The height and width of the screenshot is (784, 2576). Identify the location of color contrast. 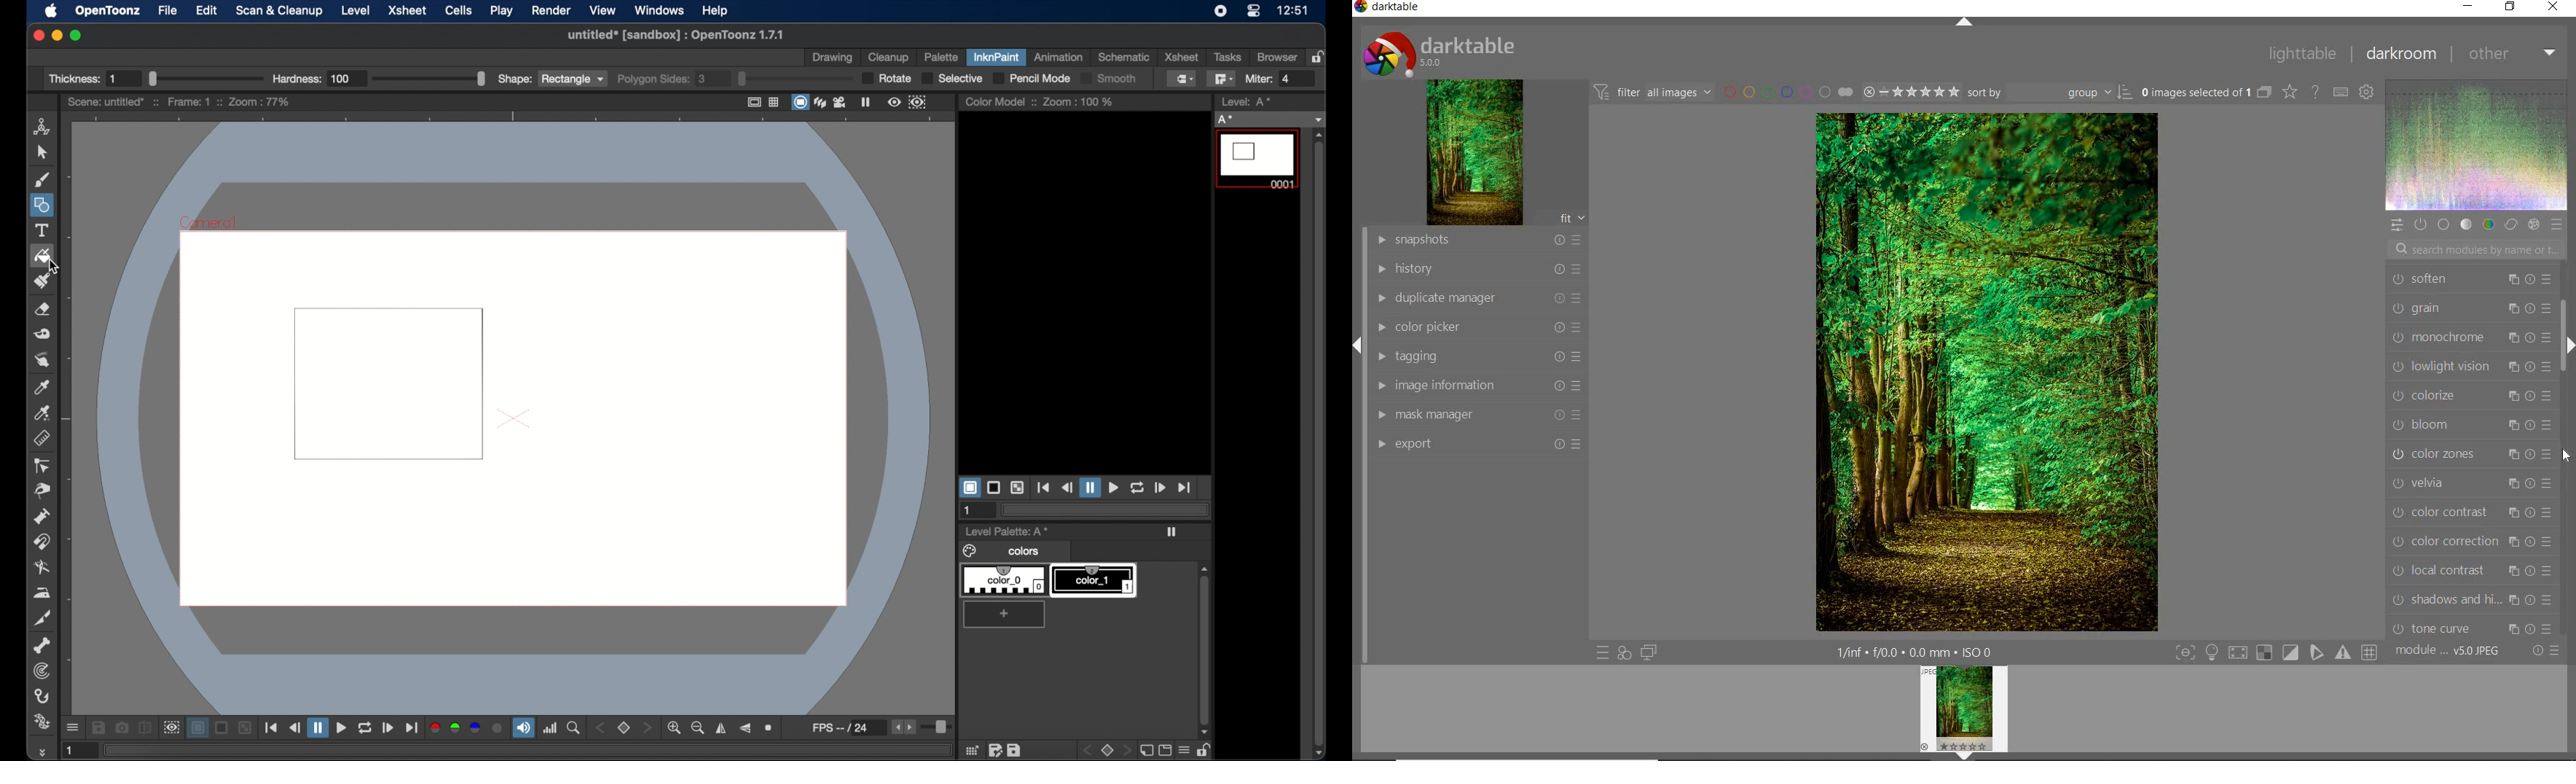
(2472, 512).